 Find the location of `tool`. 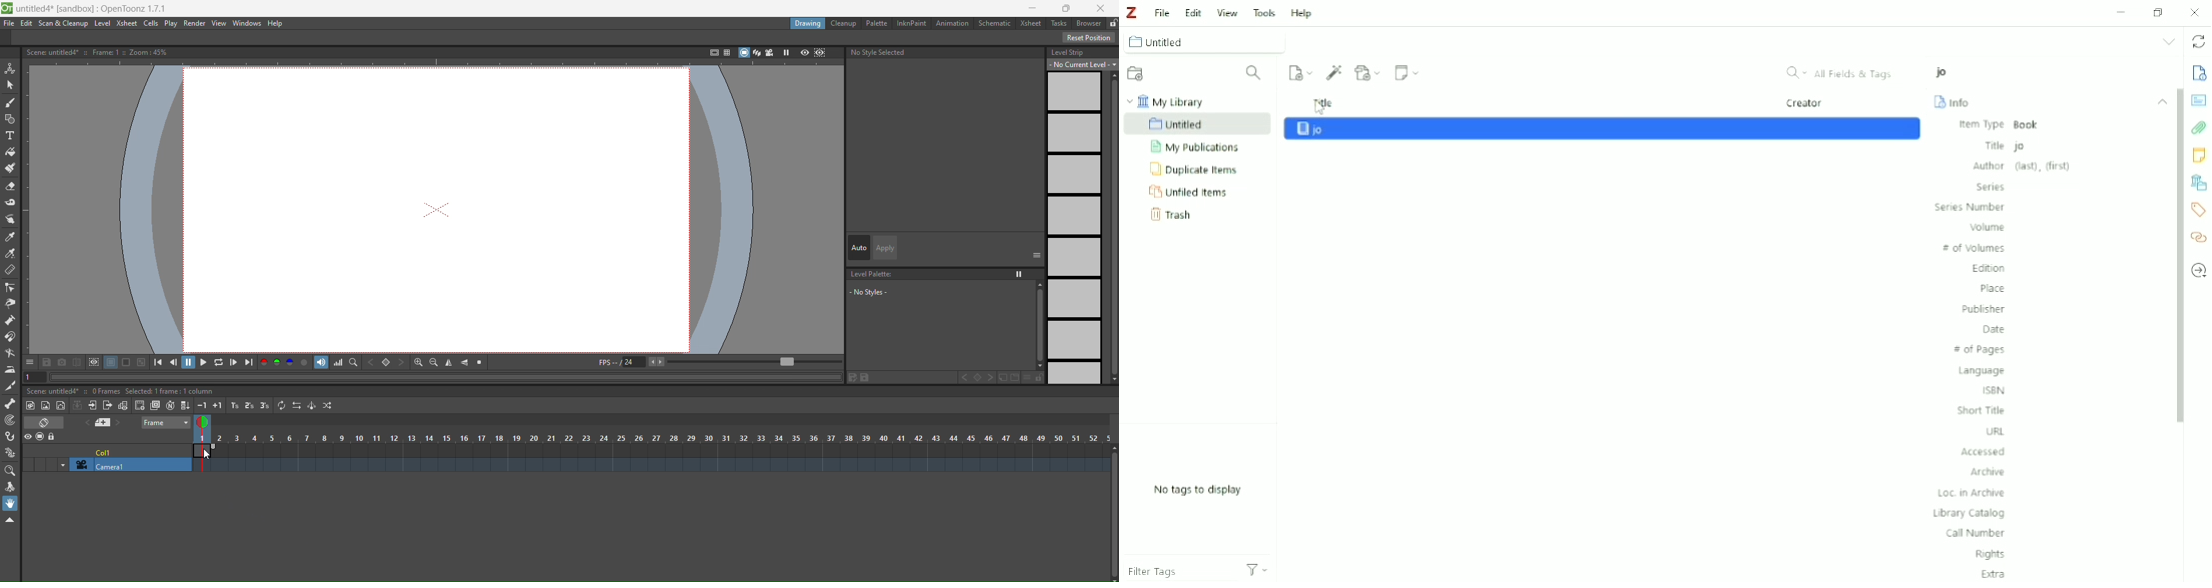

tool is located at coordinates (127, 362).